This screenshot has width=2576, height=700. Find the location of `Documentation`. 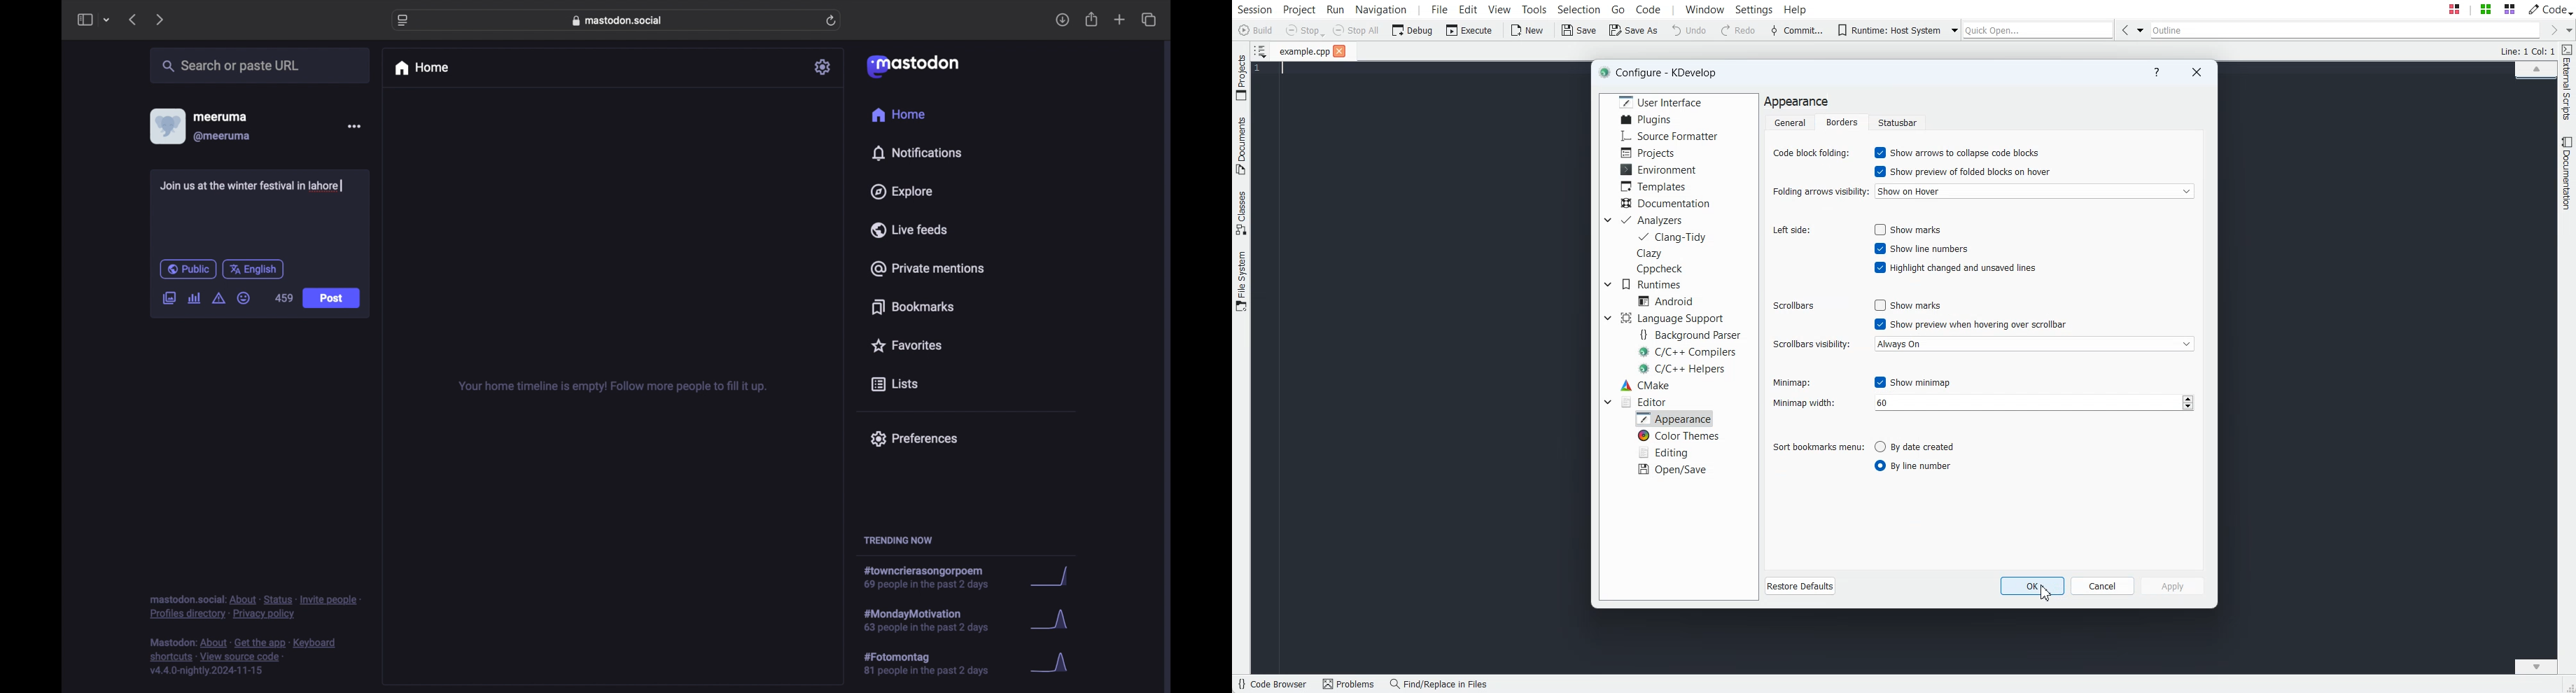

Documentation is located at coordinates (1665, 202).